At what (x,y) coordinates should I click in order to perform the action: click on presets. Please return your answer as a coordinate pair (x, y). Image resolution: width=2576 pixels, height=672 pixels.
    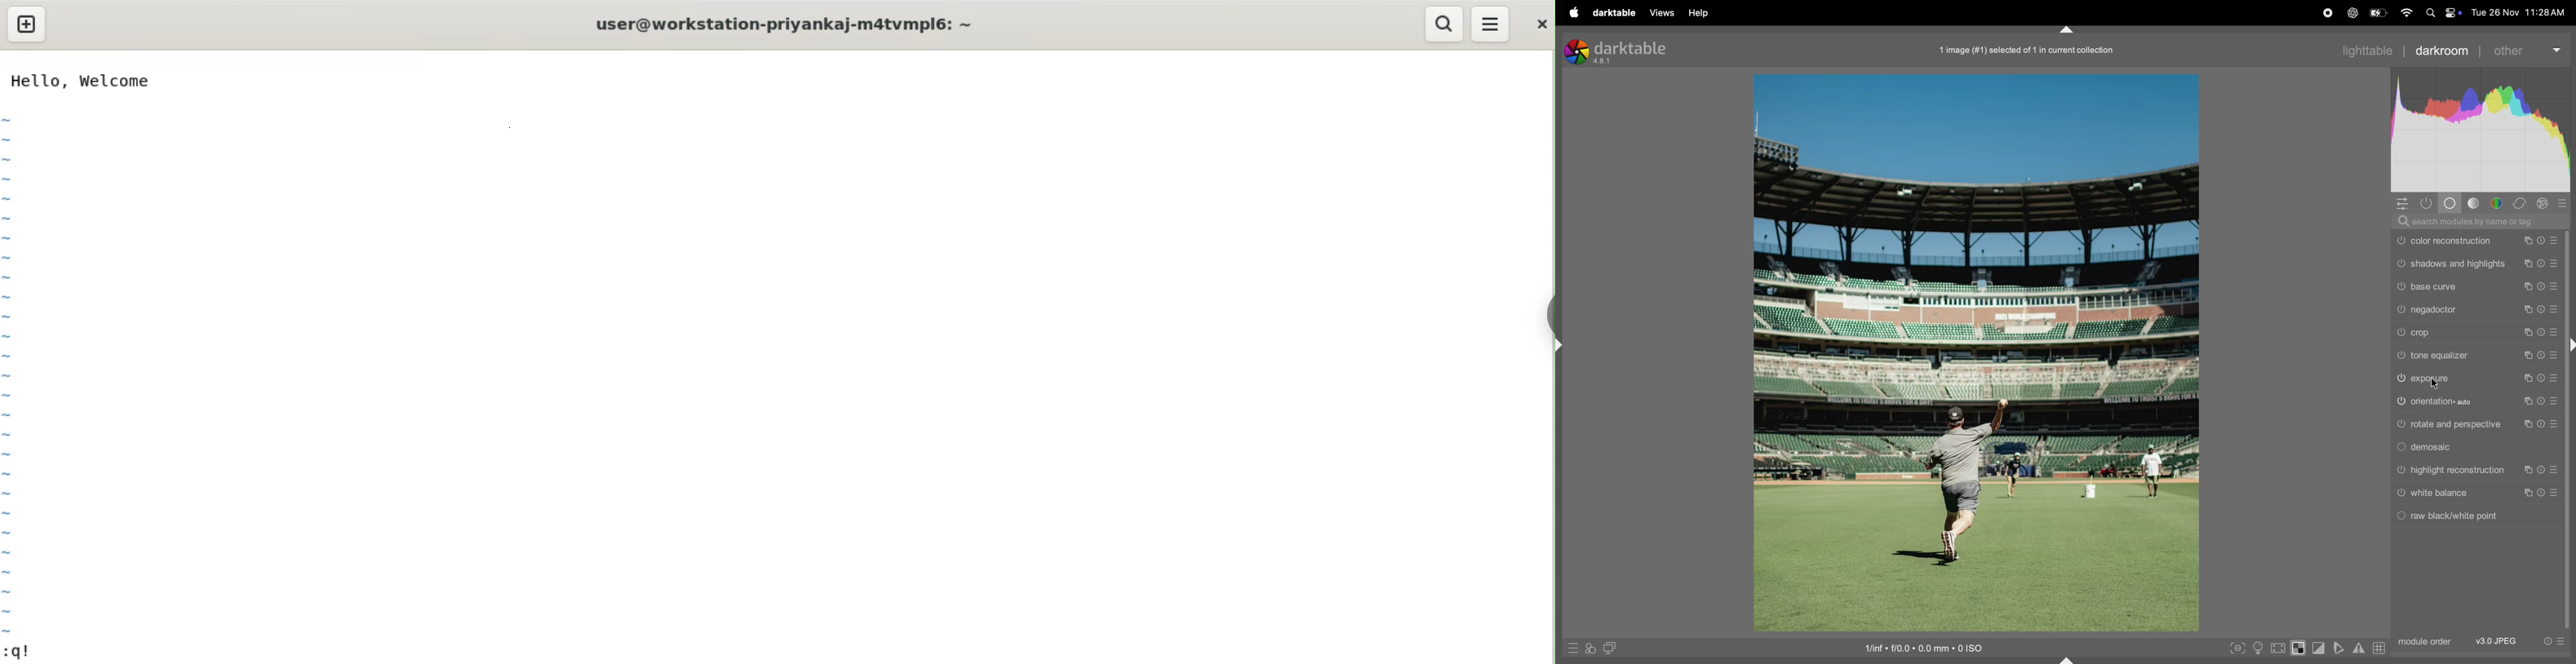
    Looking at the image, I should click on (2565, 202).